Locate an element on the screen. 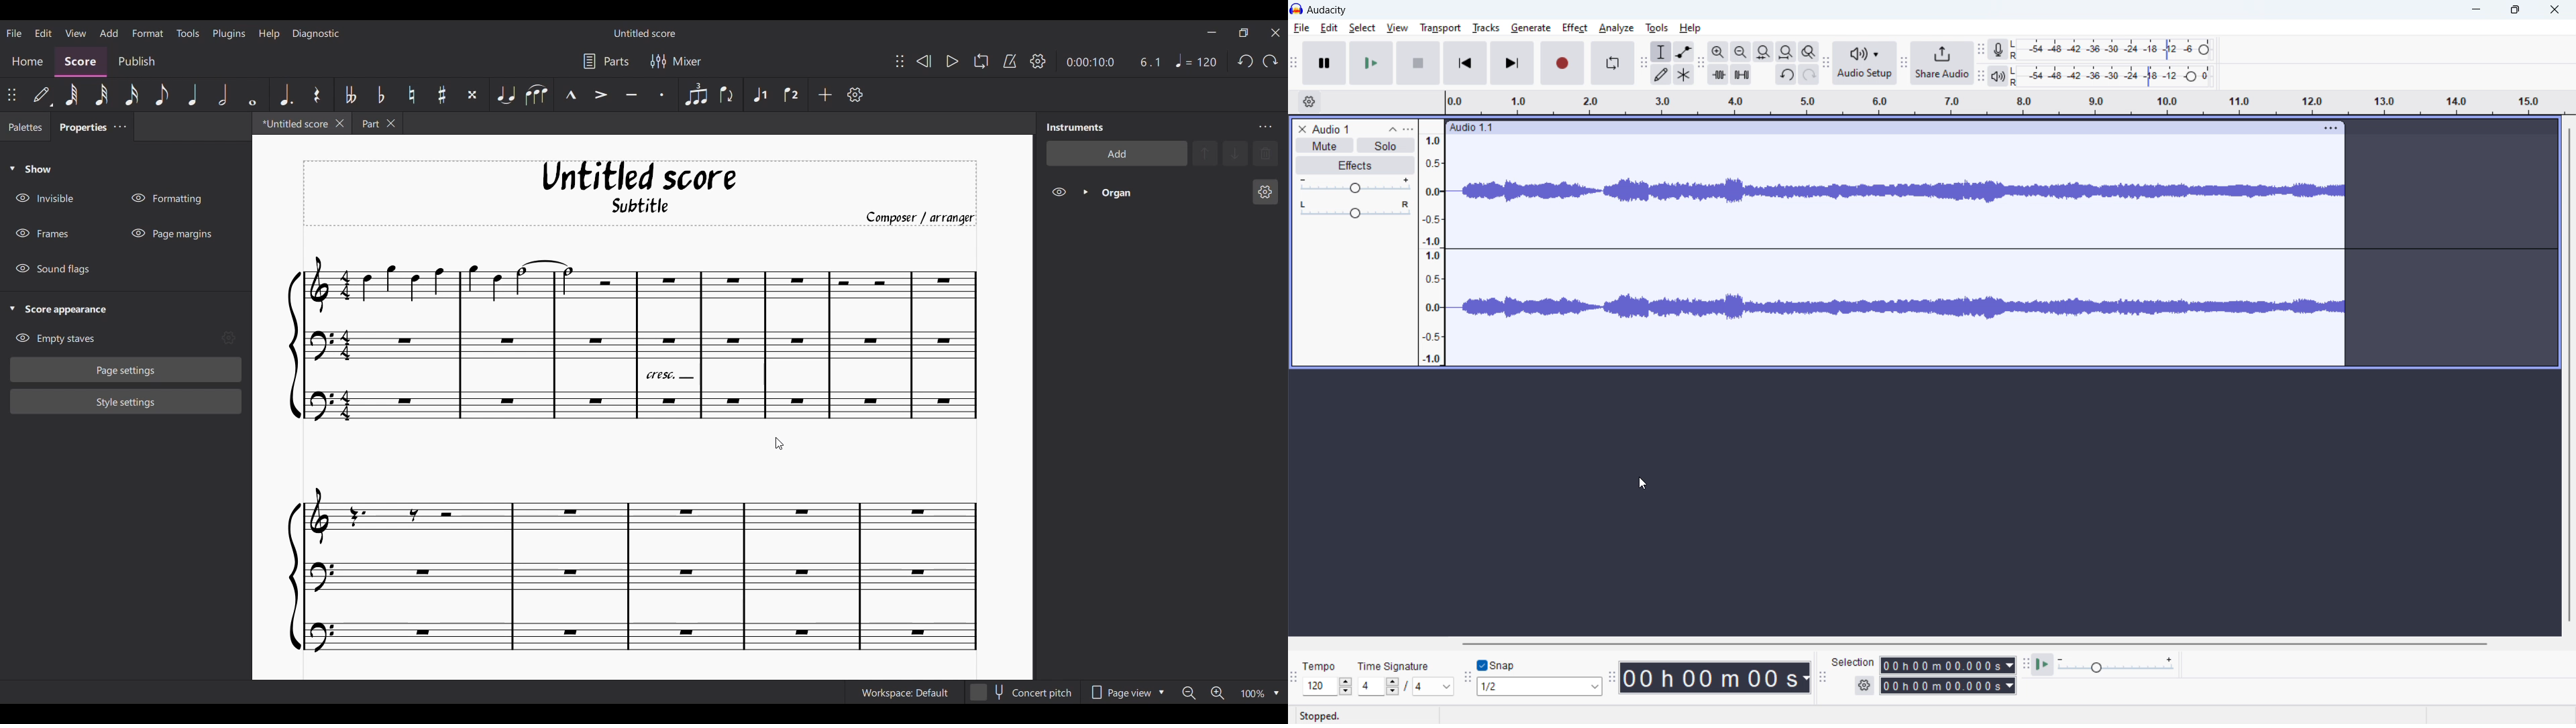  redo is located at coordinates (1809, 74).